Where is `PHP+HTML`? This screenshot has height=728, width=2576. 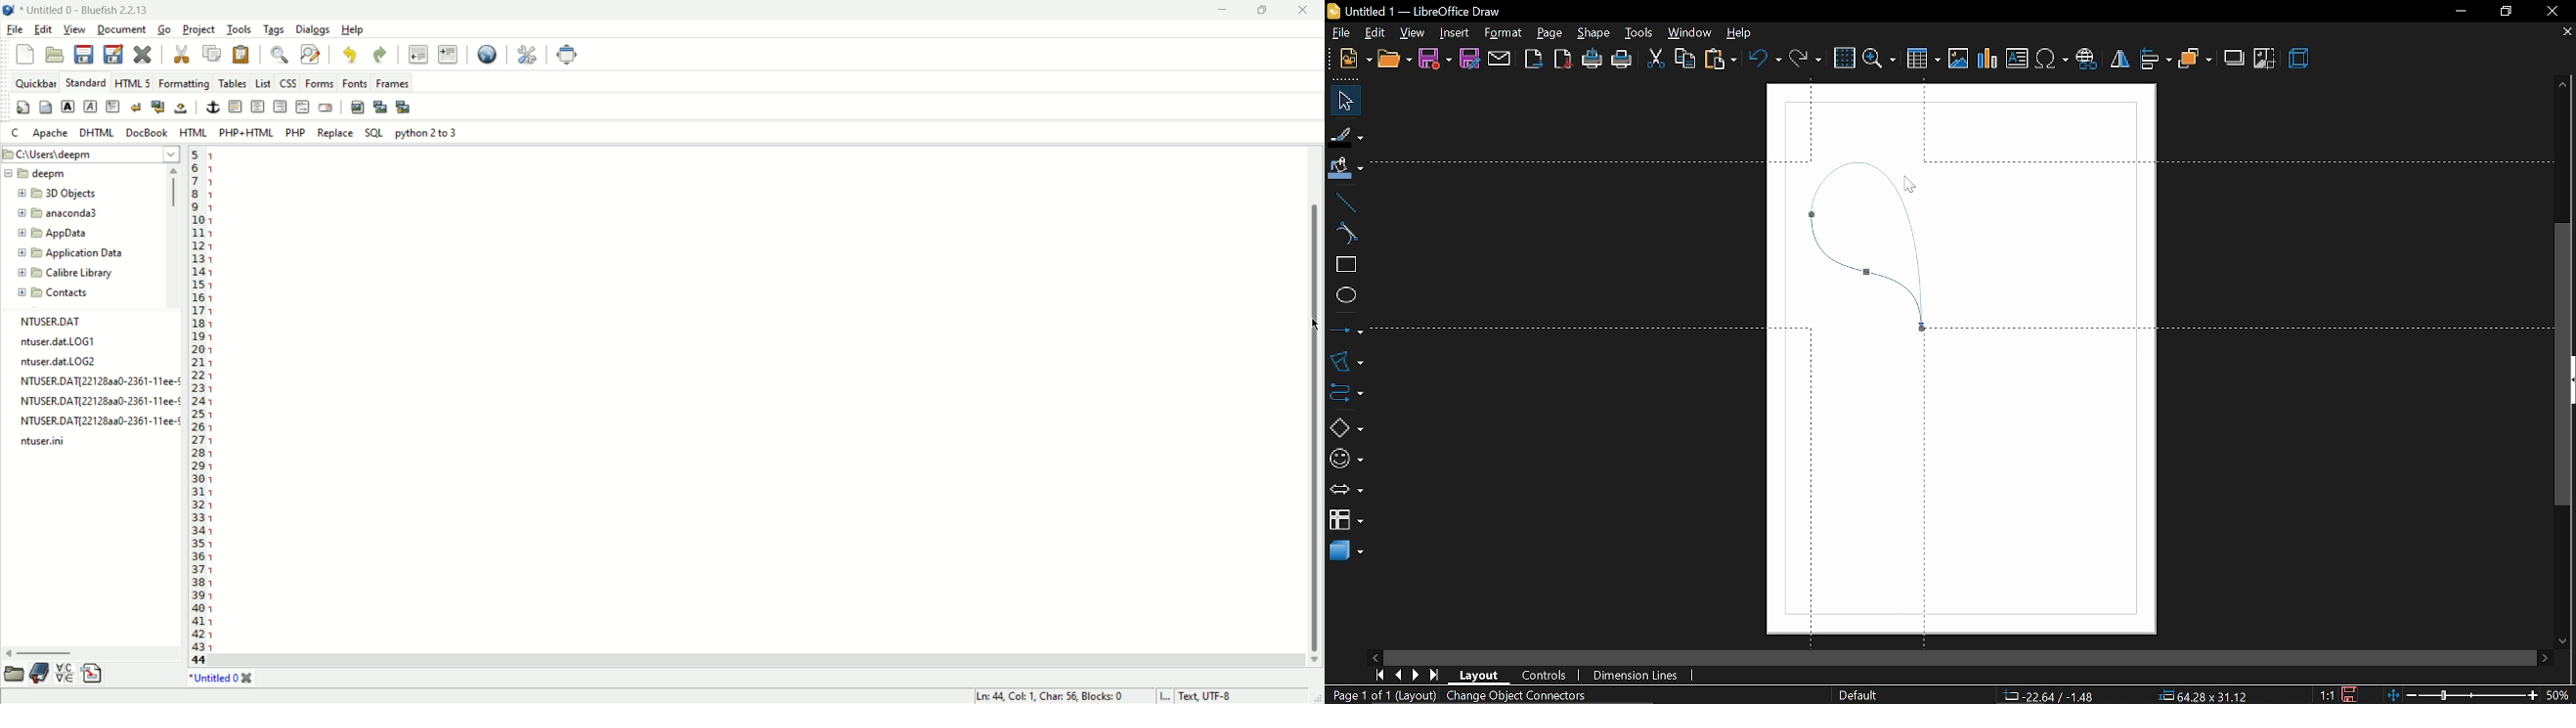
PHP+HTML is located at coordinates (246, 133).